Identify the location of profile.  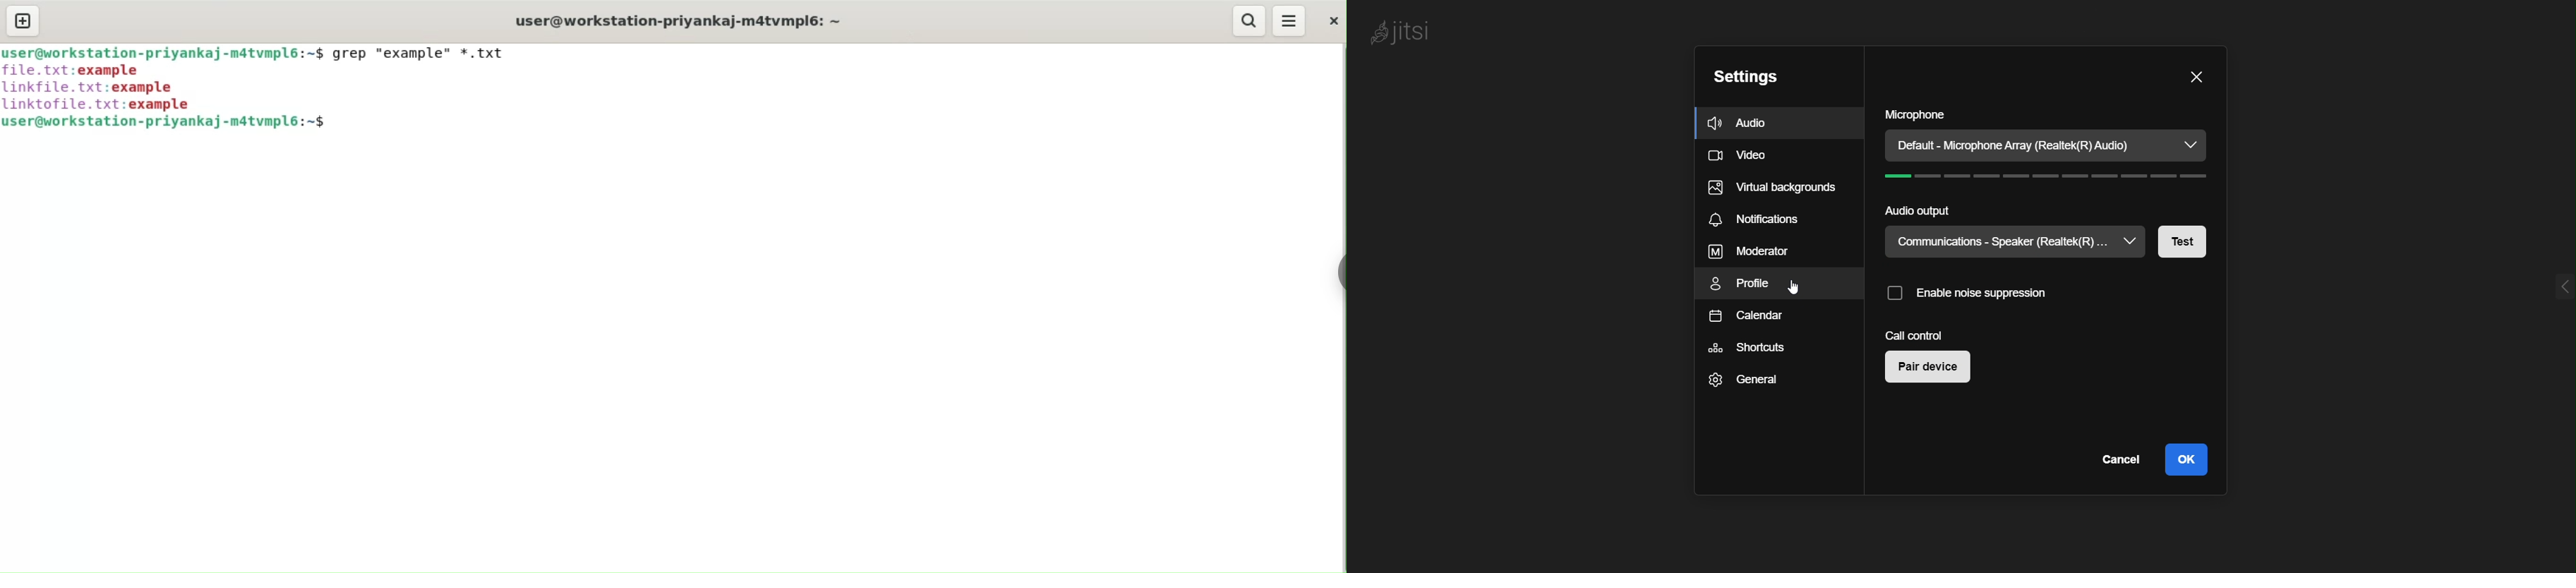
(1746, 285).